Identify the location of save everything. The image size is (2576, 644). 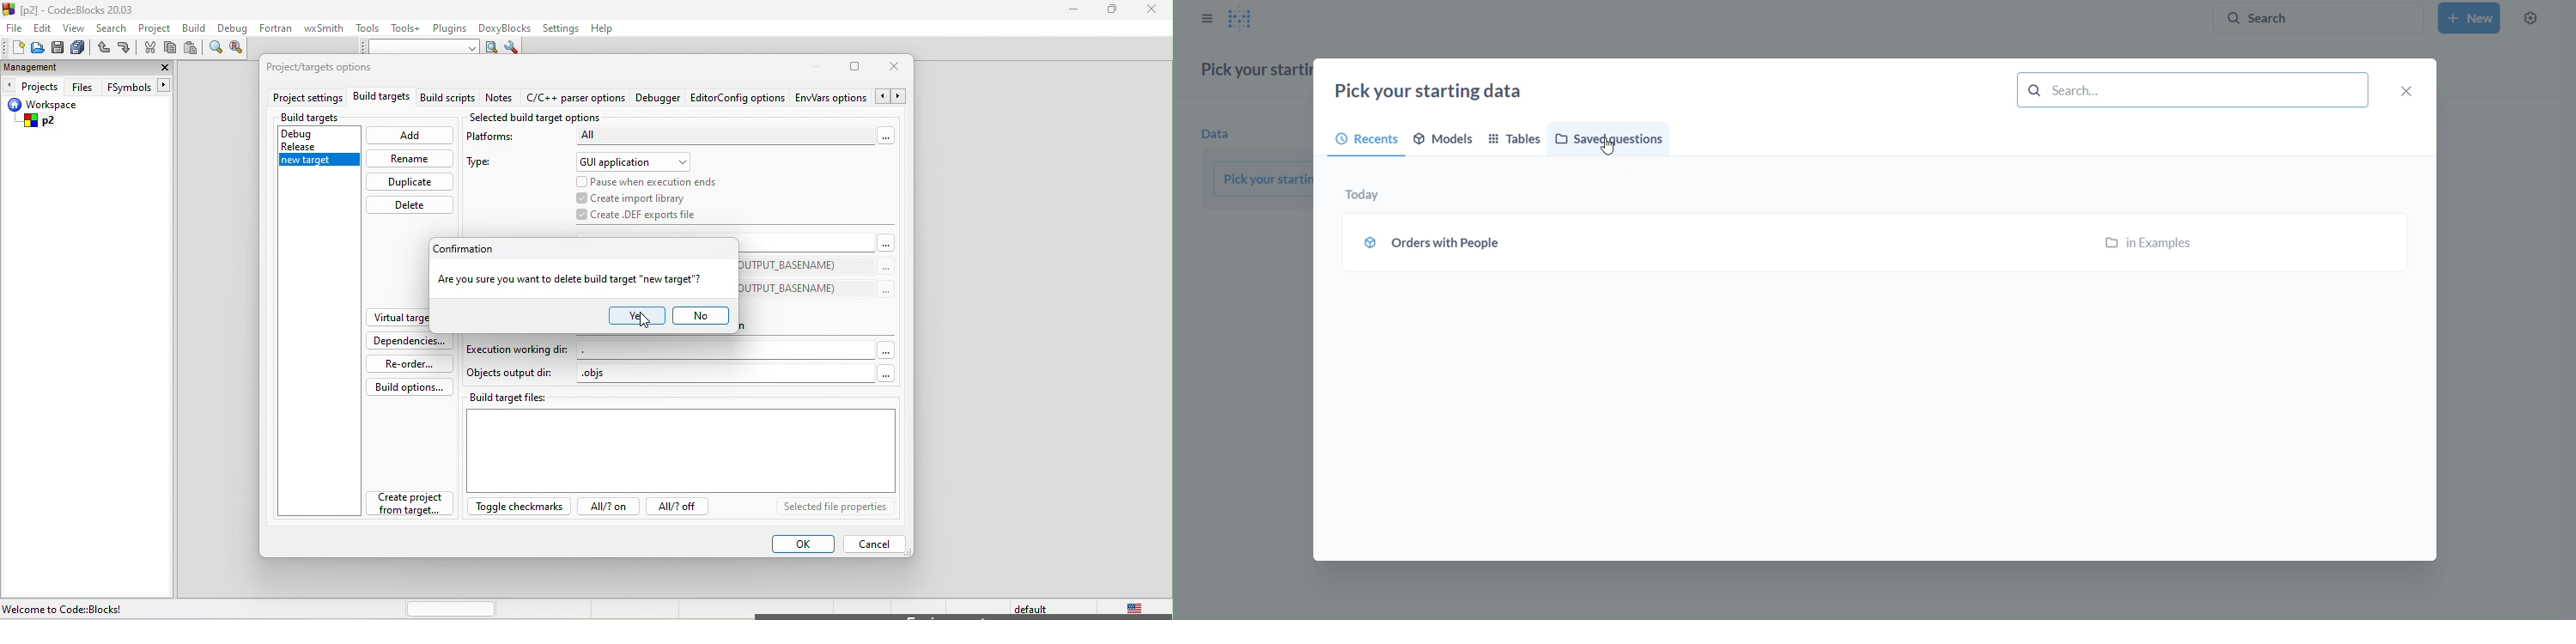
(81, 47).